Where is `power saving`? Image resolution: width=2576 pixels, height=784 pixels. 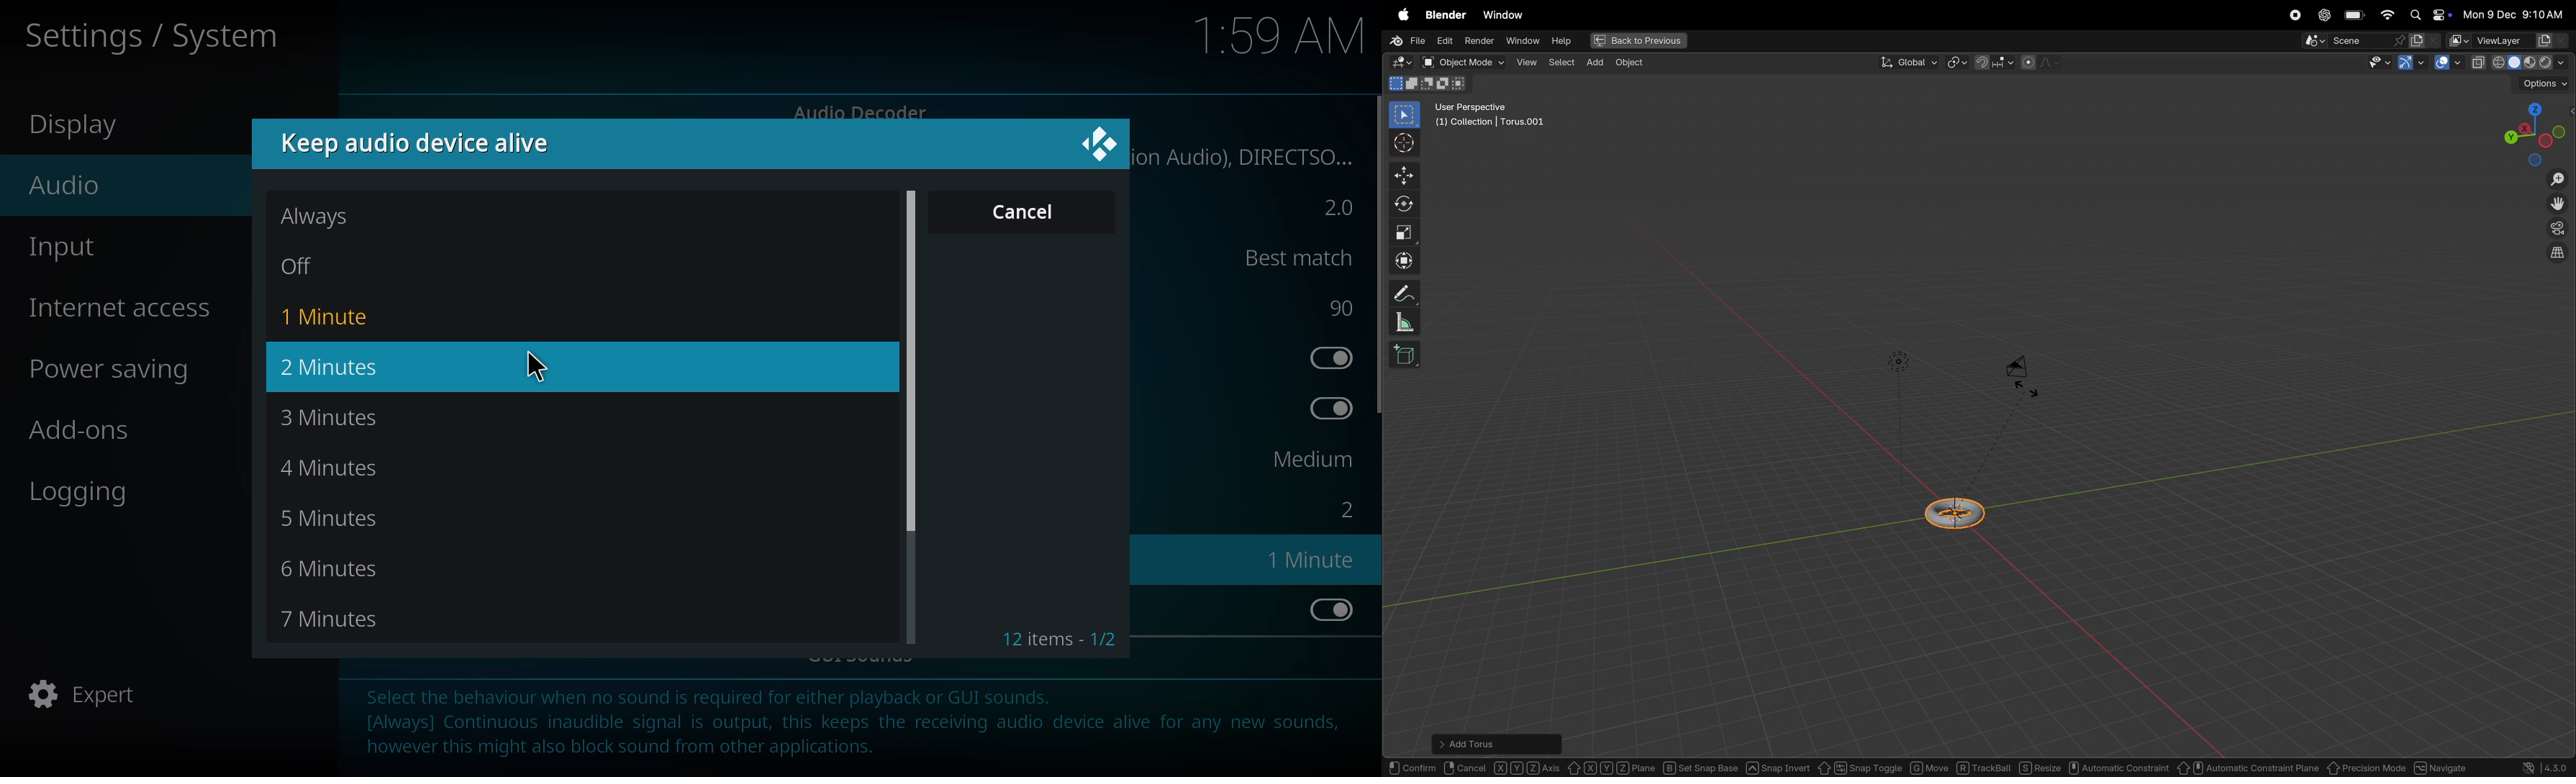 power saving is located at coordinates (119, 371).